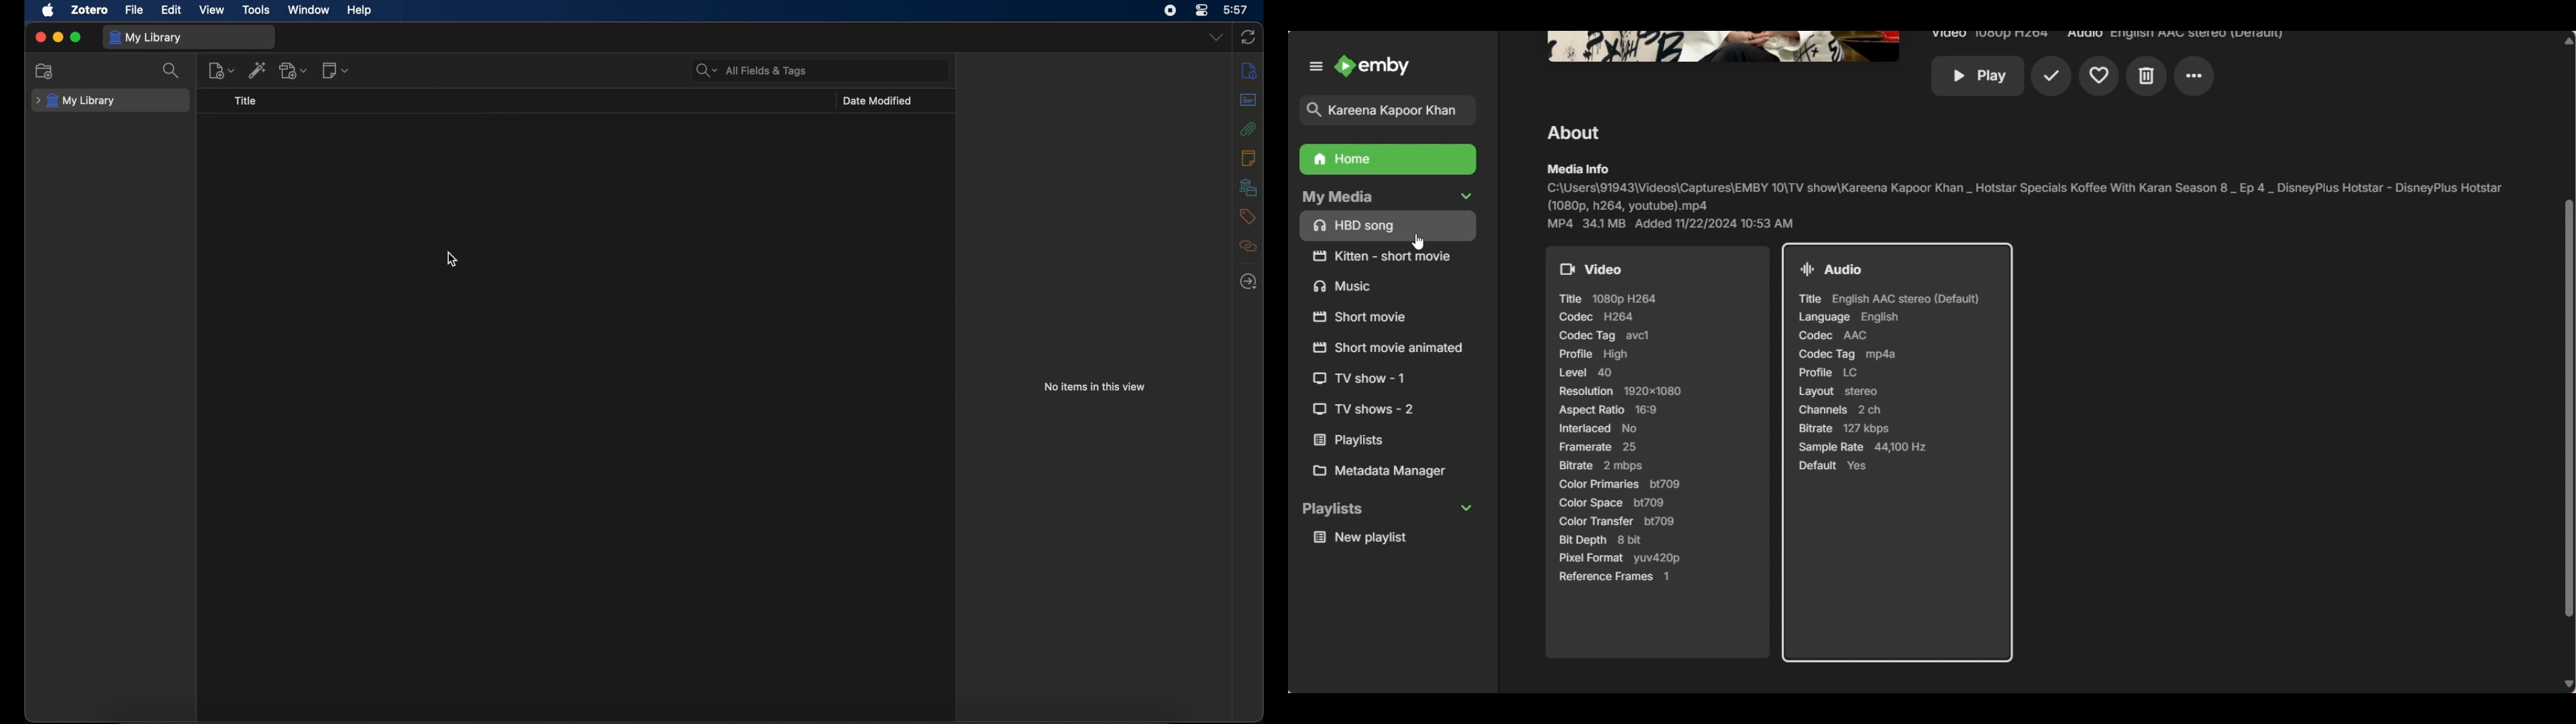 This screenshot has height=728, width=2576. What do you see at coordinates (1170, 10) in the screenshot?
I see `screen recorder ` at bounding box center [1170, 10].